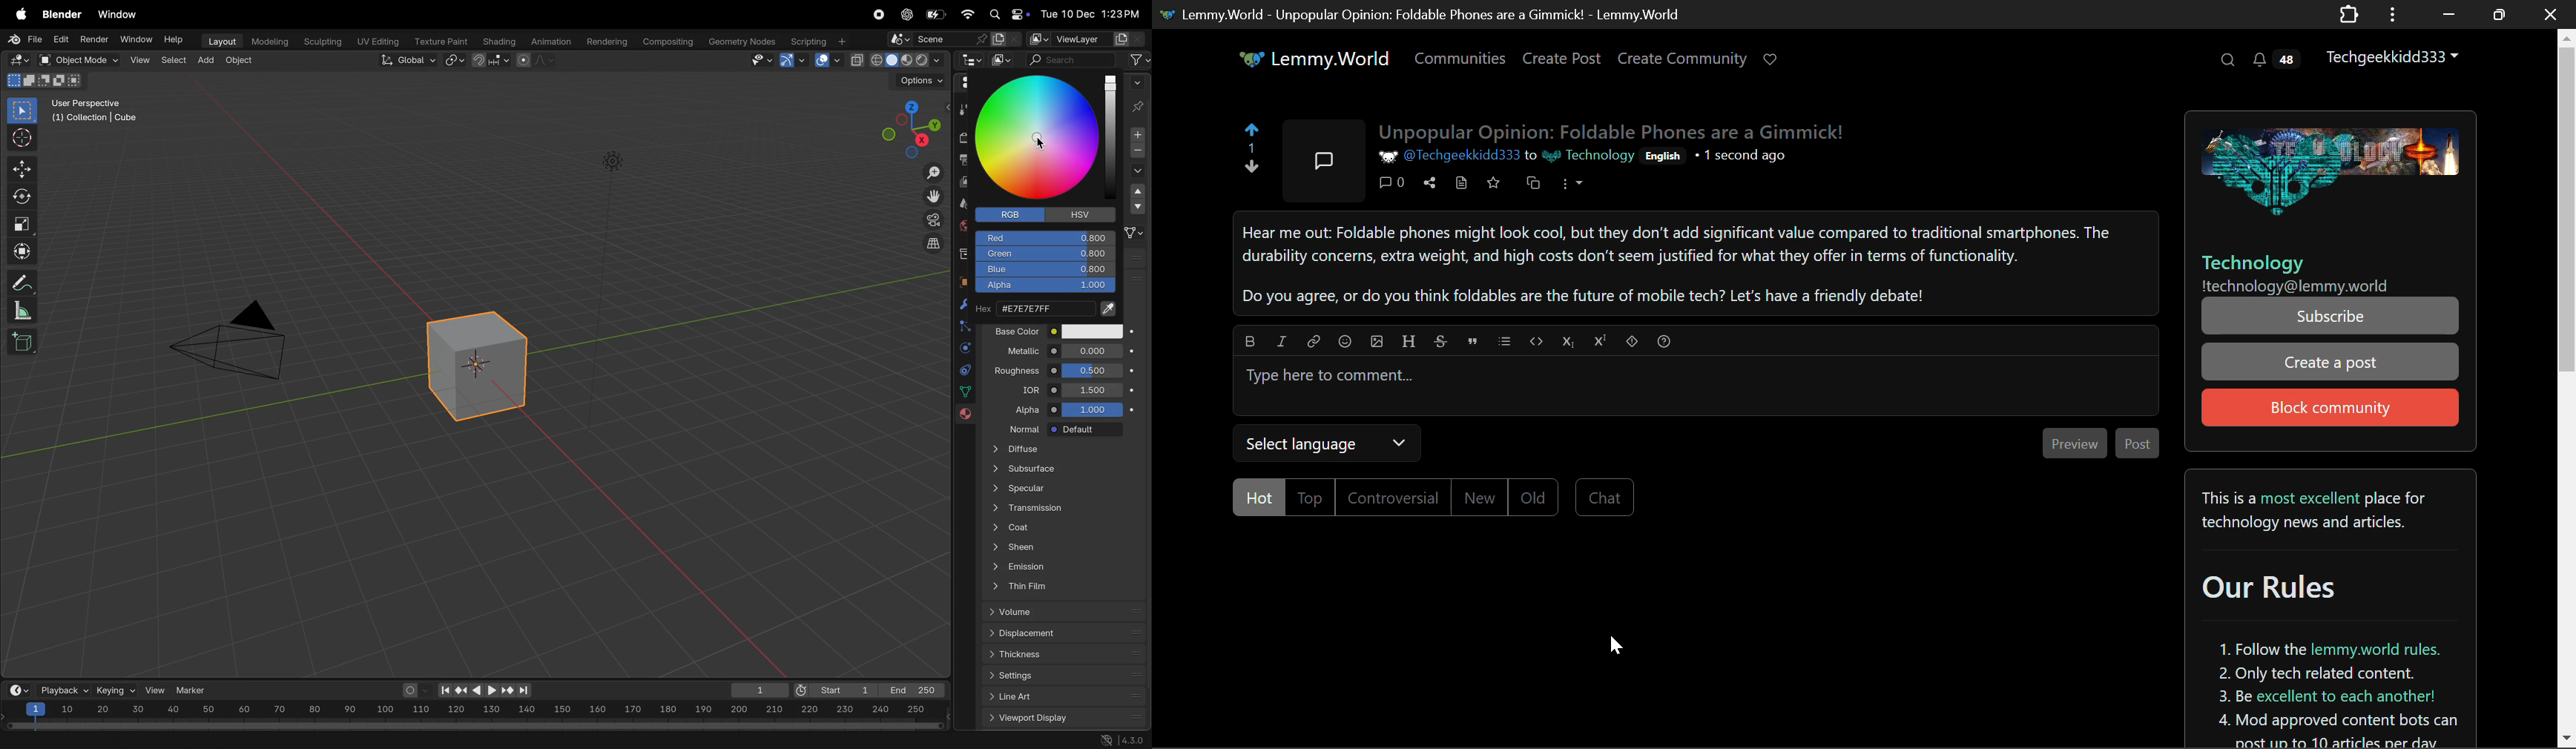 This screenshot has width=2576, height=756. Describe the element at coordinates (914, 81) in the screenshot. I see `options` at that location.